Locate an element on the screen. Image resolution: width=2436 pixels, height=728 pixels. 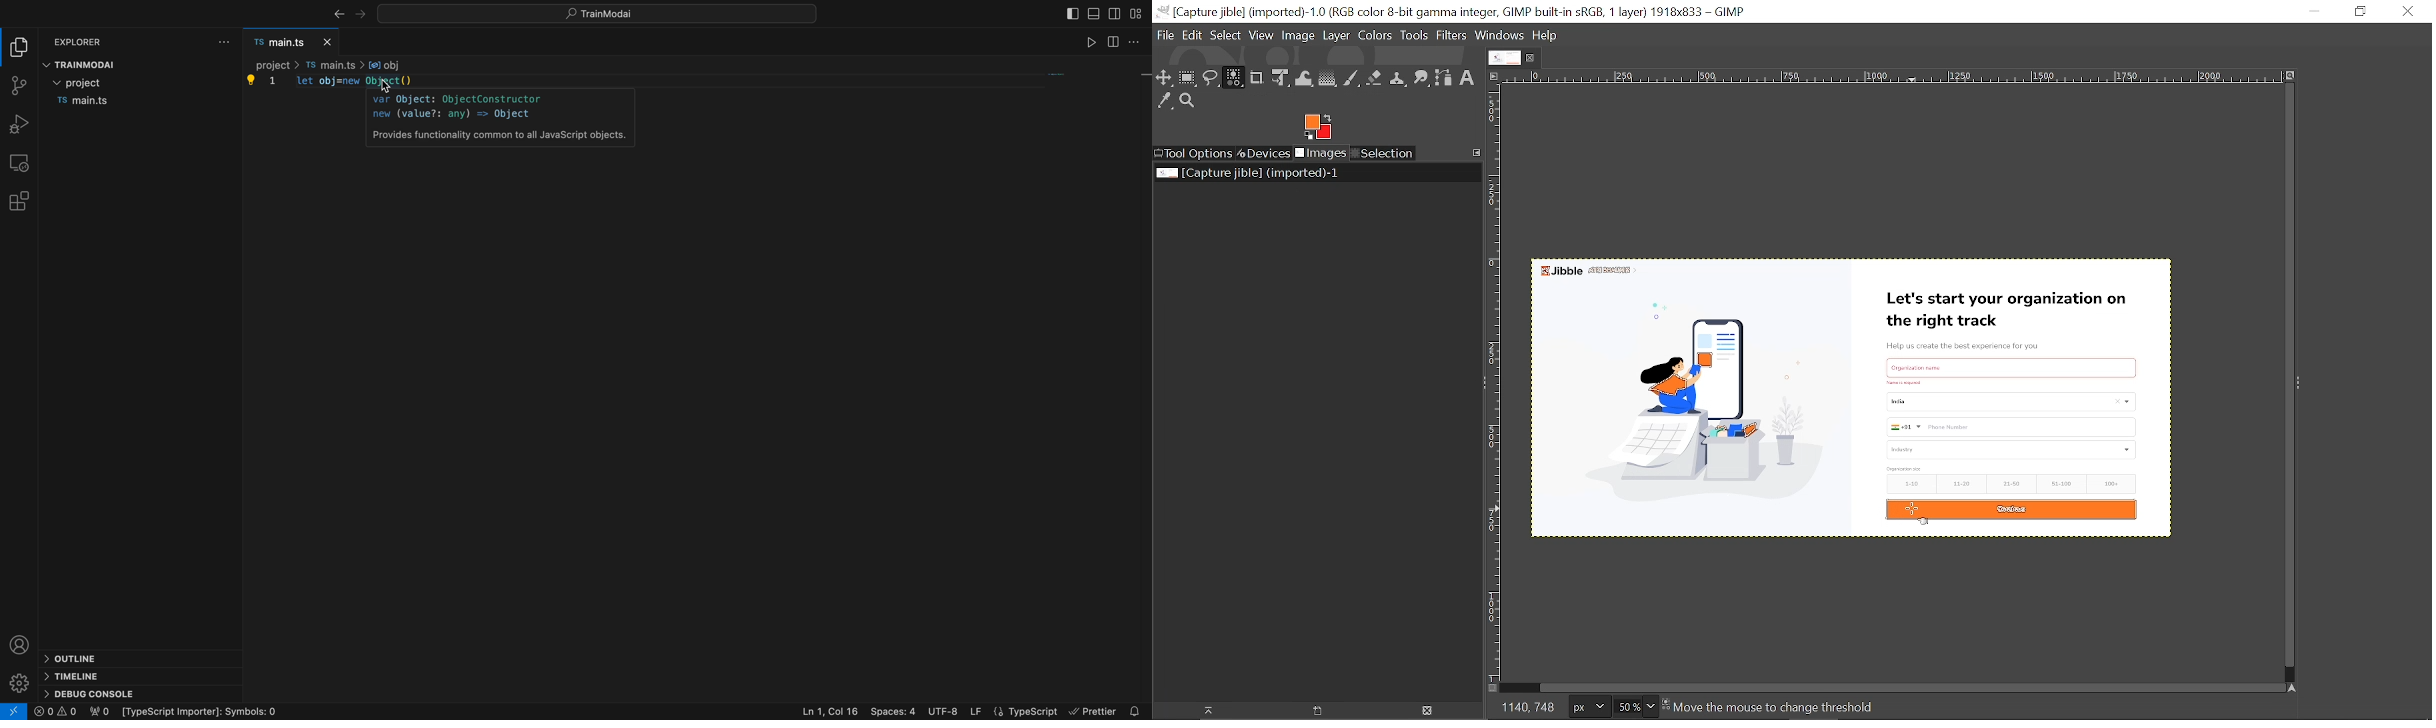
toggle side bar is located at coordinates (1071, 12).